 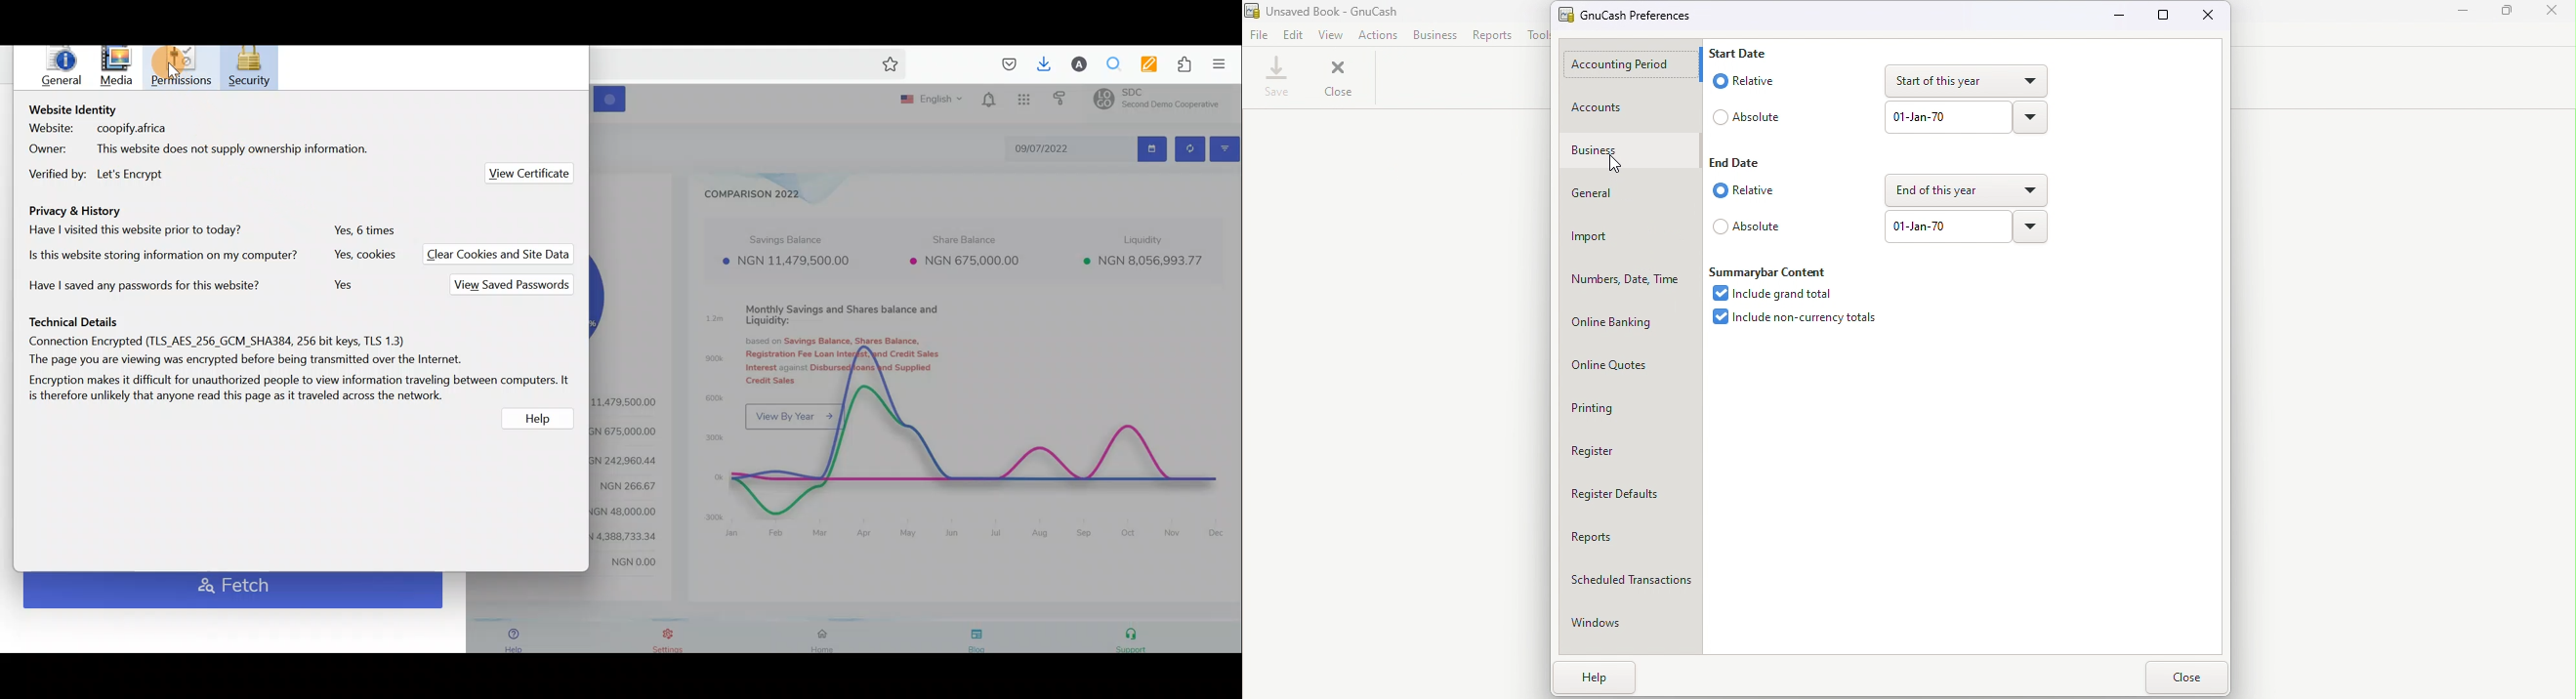 I want to click on General, so click(x=1628, y=195).